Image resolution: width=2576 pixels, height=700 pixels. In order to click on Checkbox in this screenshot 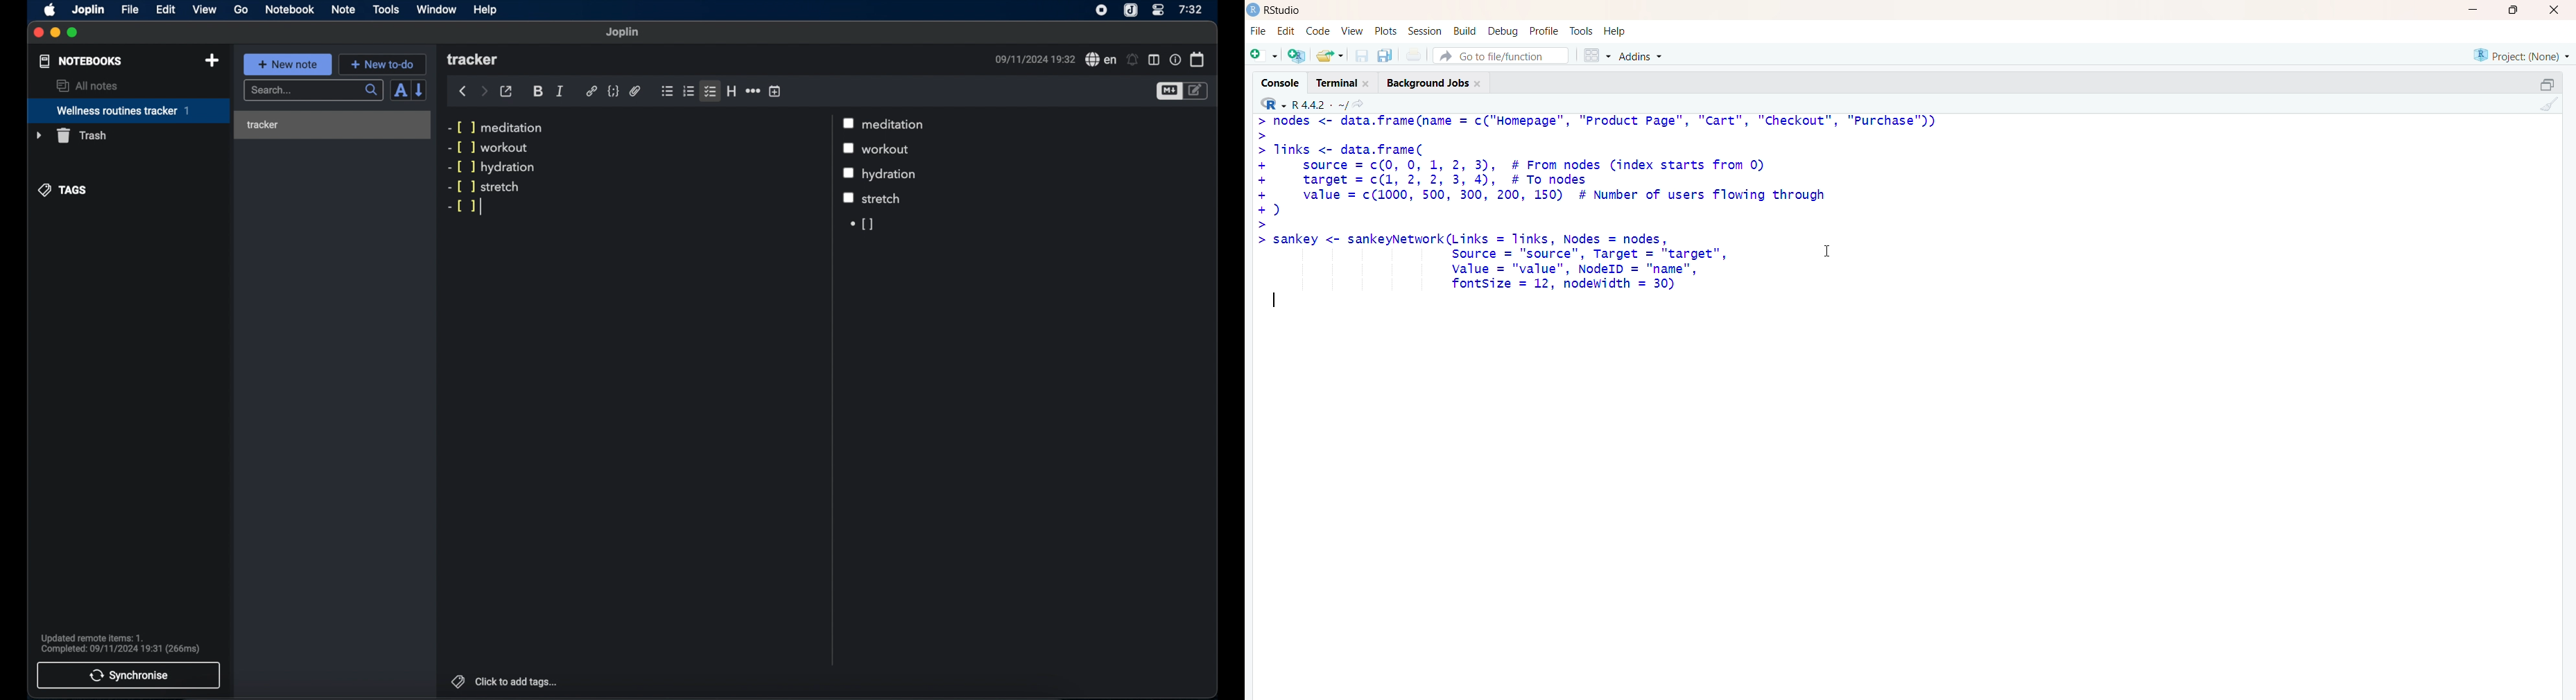, I will do `click(849, 199)`.